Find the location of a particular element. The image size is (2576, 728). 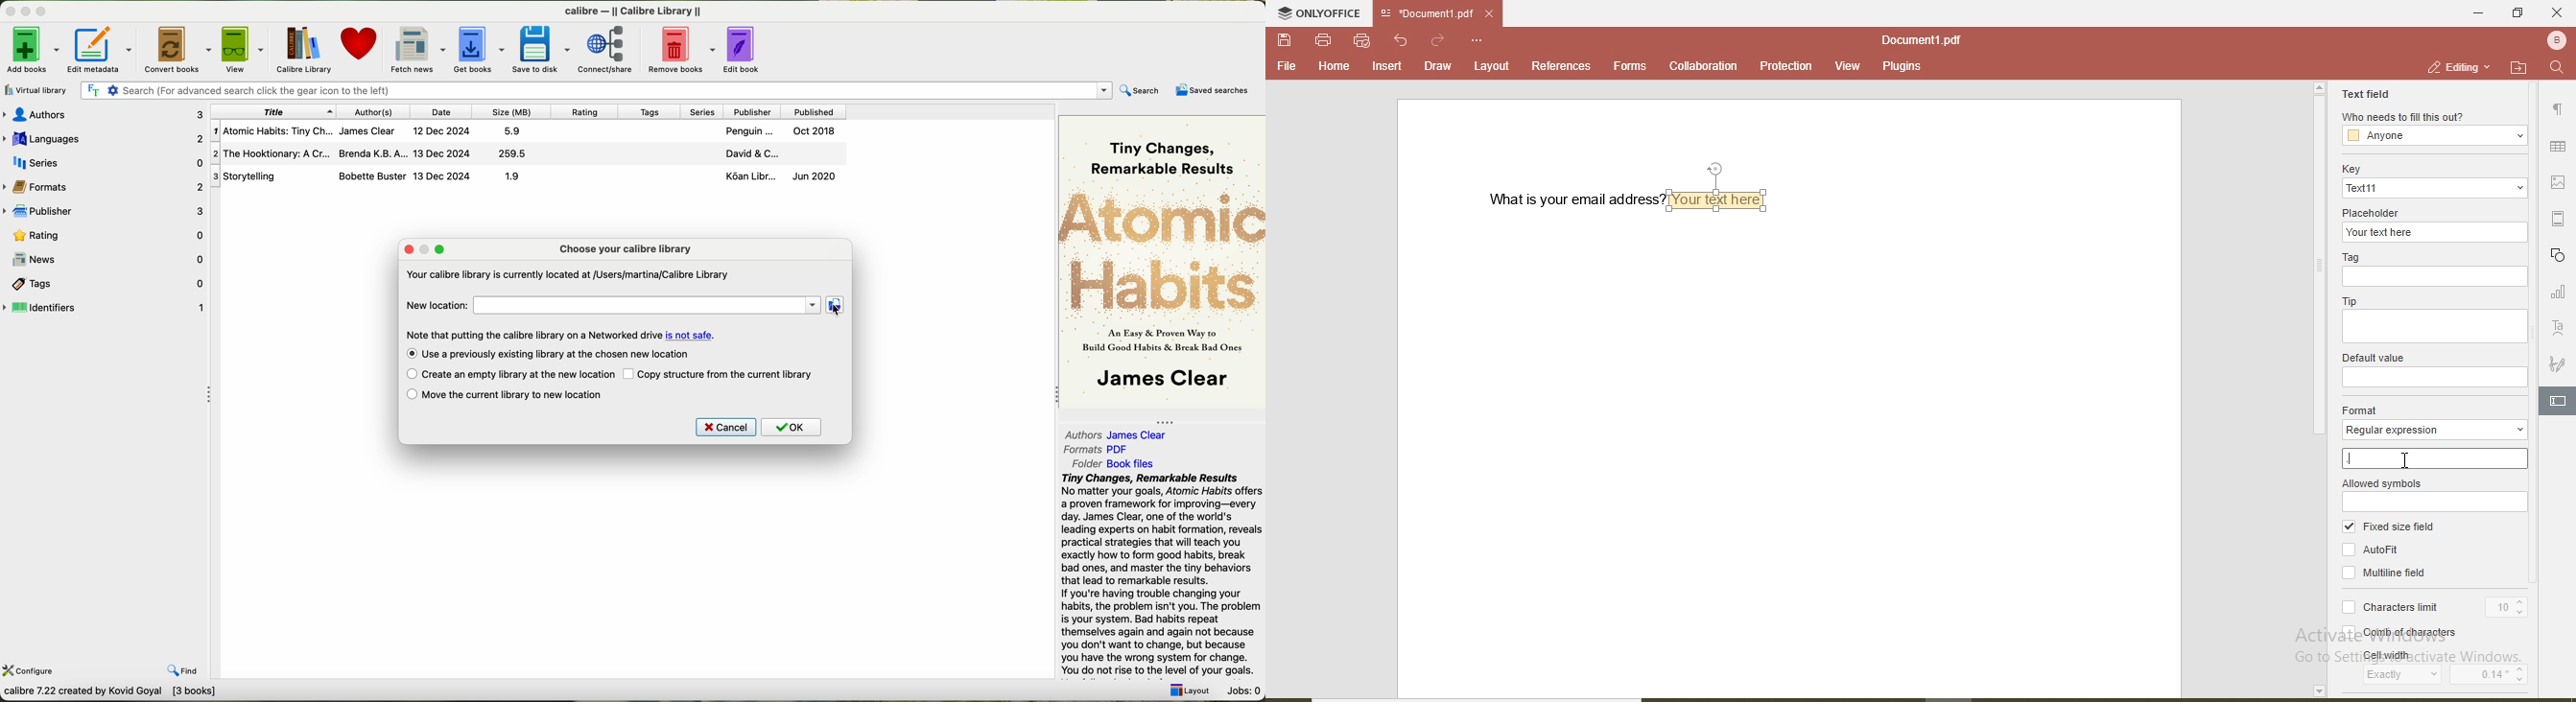

fetch news is located at coordinates (416, 49).